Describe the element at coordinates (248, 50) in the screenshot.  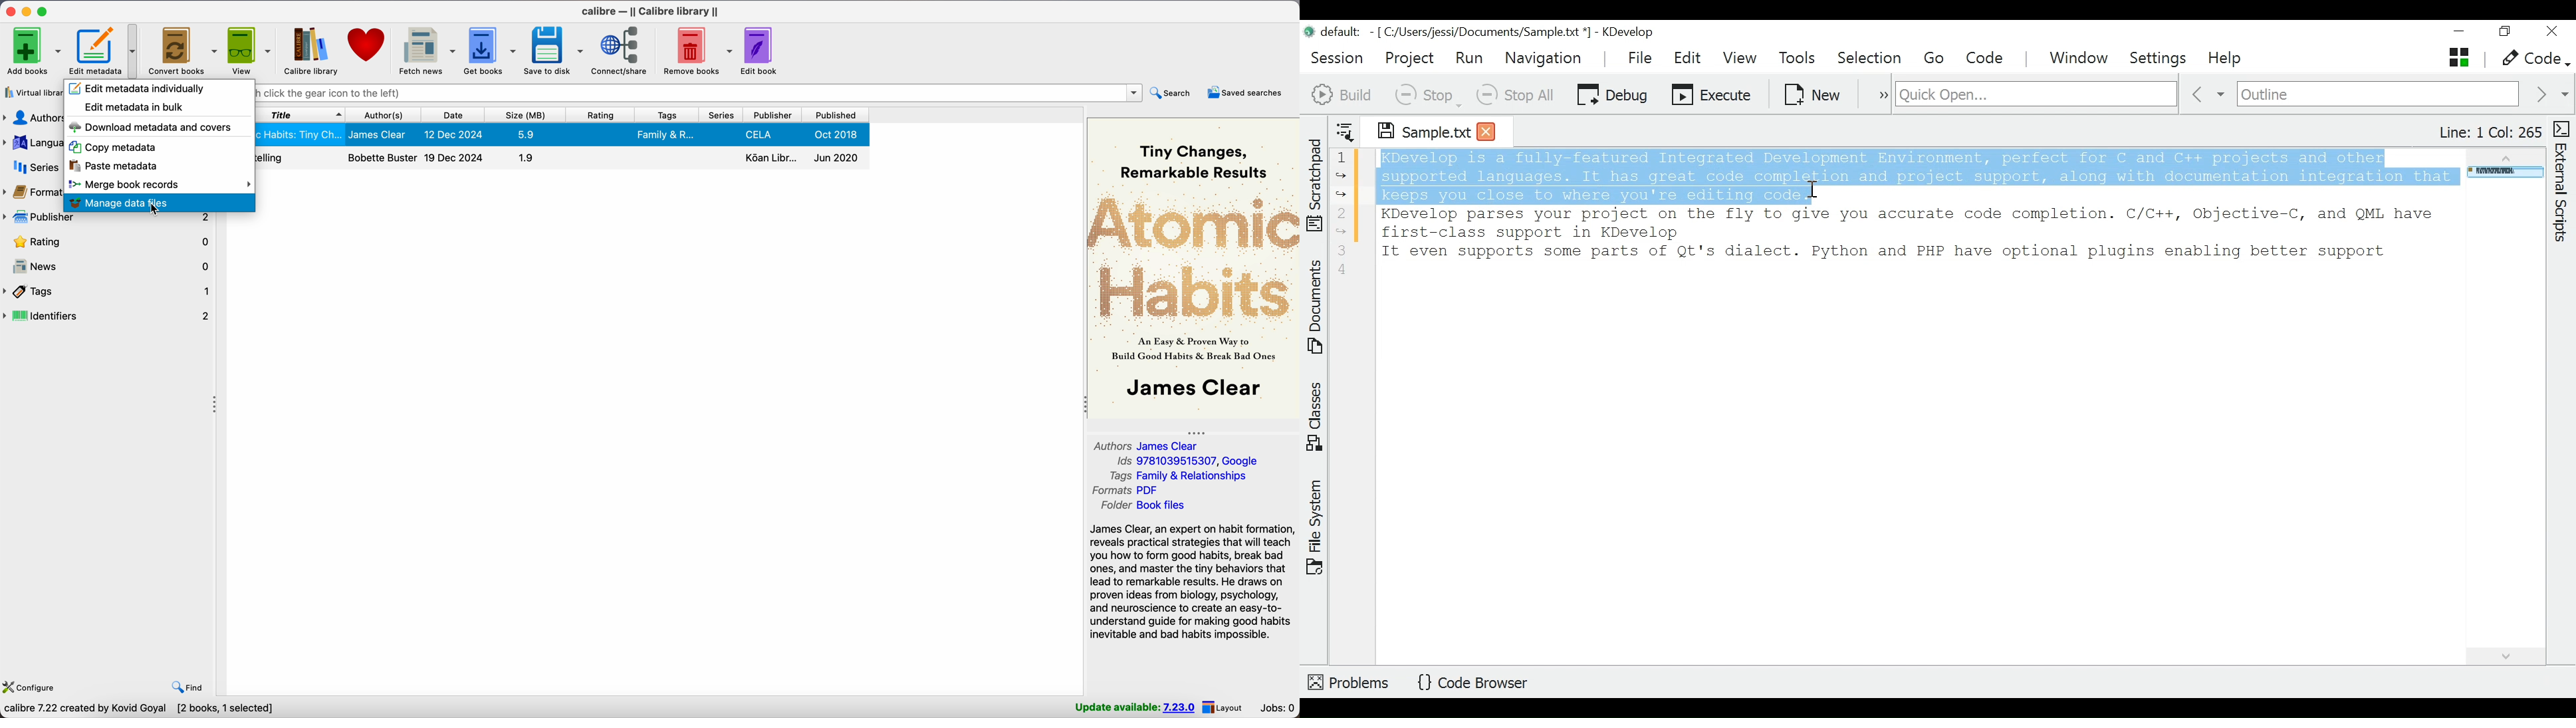
I see `view` at that location.